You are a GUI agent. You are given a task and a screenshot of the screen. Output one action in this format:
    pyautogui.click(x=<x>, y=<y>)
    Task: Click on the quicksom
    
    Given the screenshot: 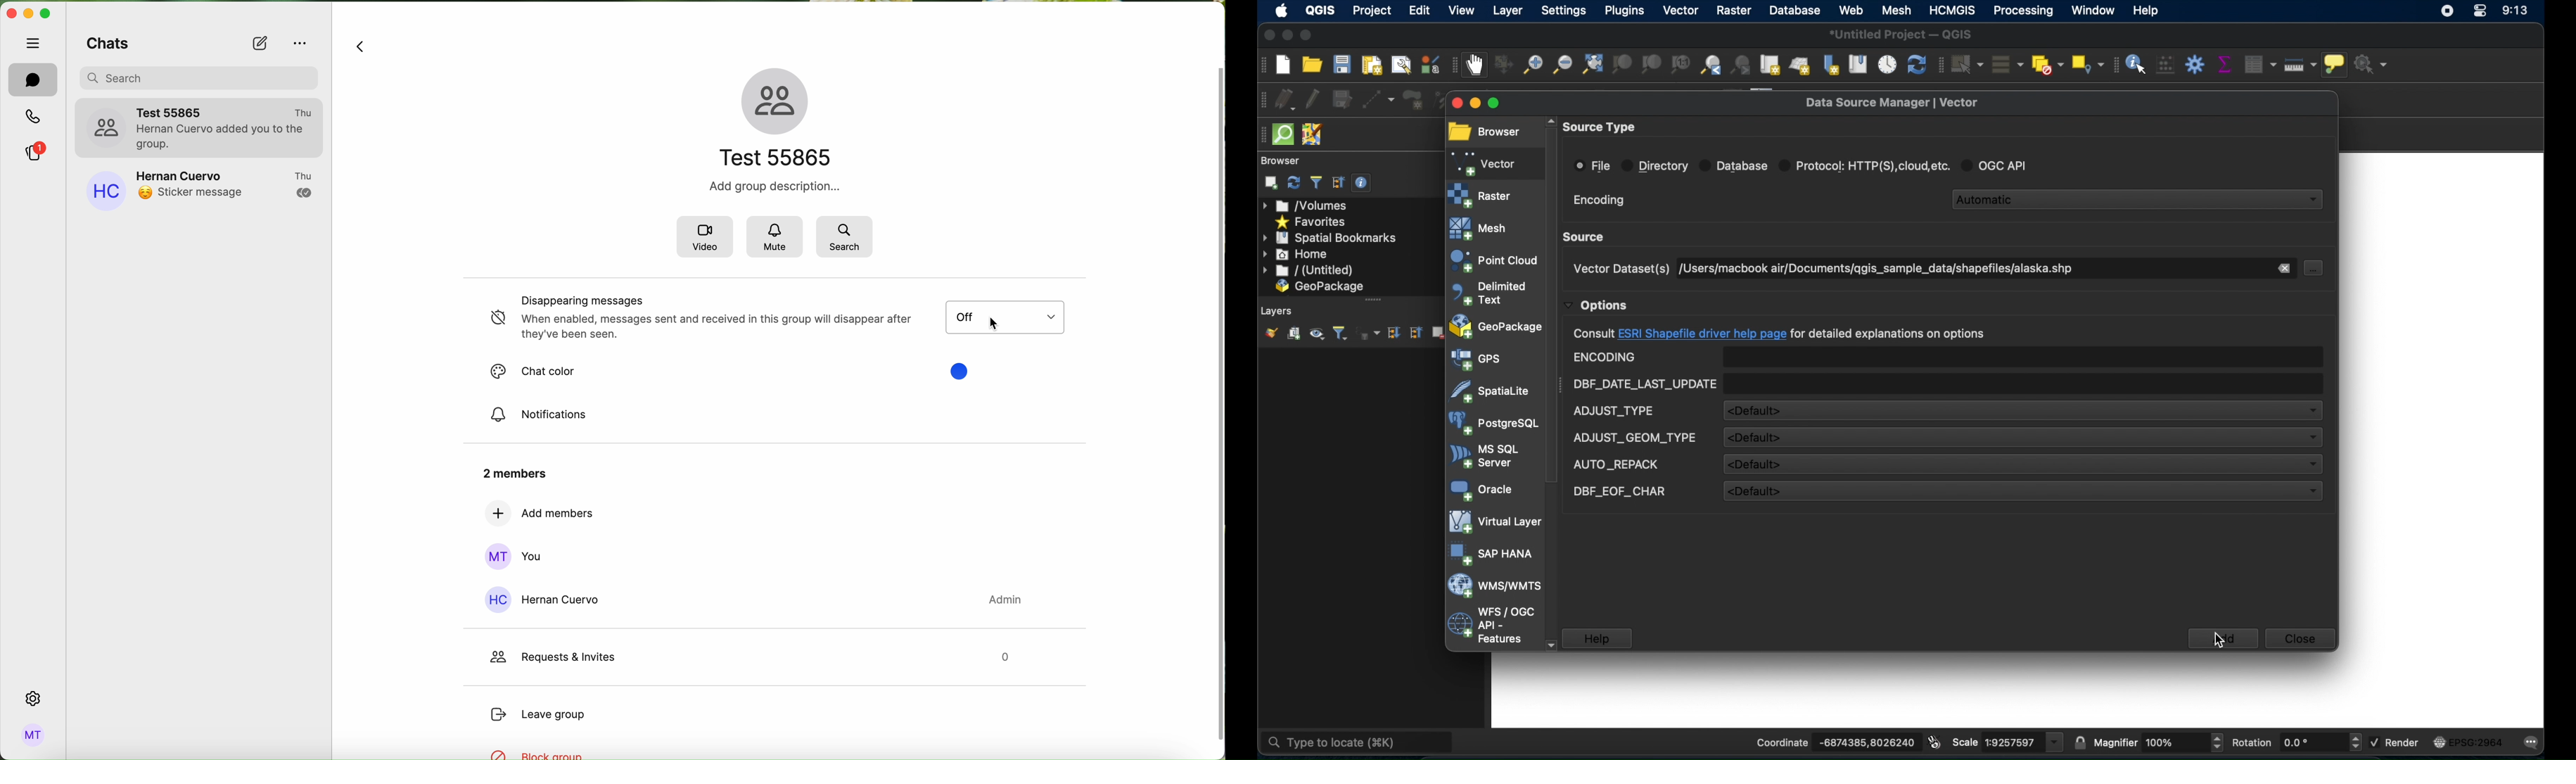 What is the action you would take?
    pyautogui.click(x=1282, y=135)
    